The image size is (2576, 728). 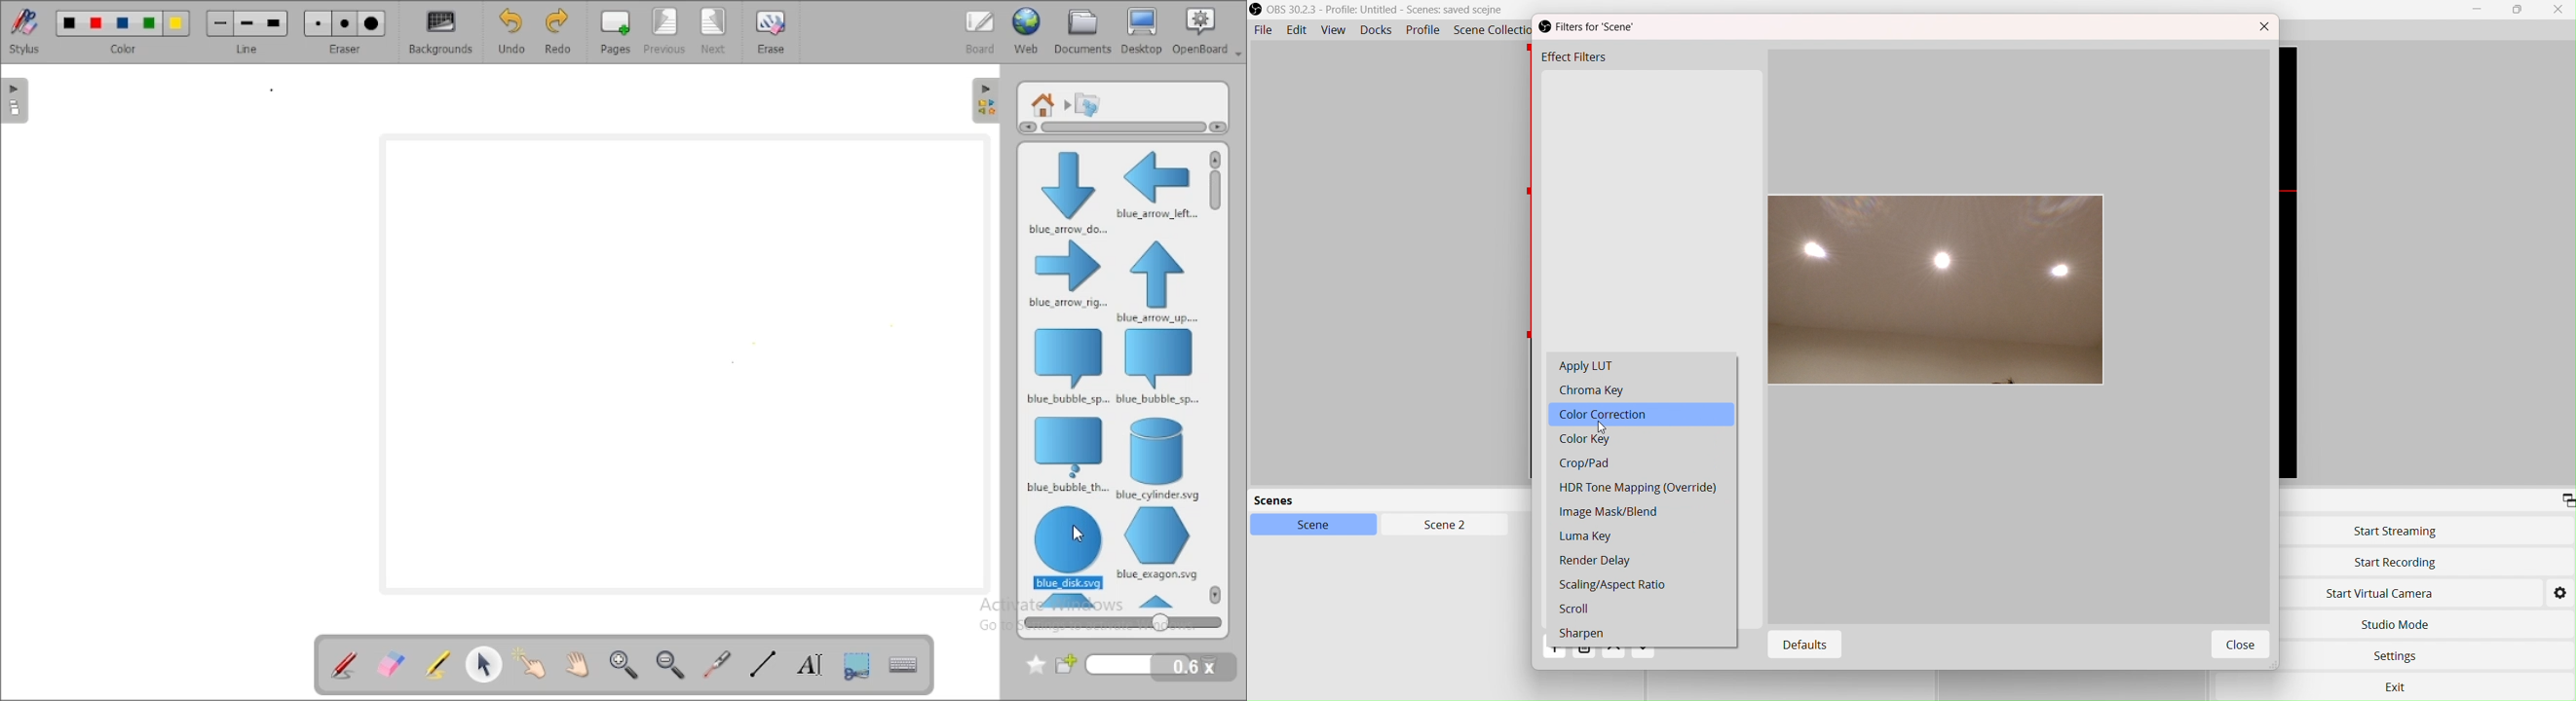 What do you see at coordinates (904, 663) in the screenshot?
I see `display virtual keyboard` at bounding box center [904, 663].